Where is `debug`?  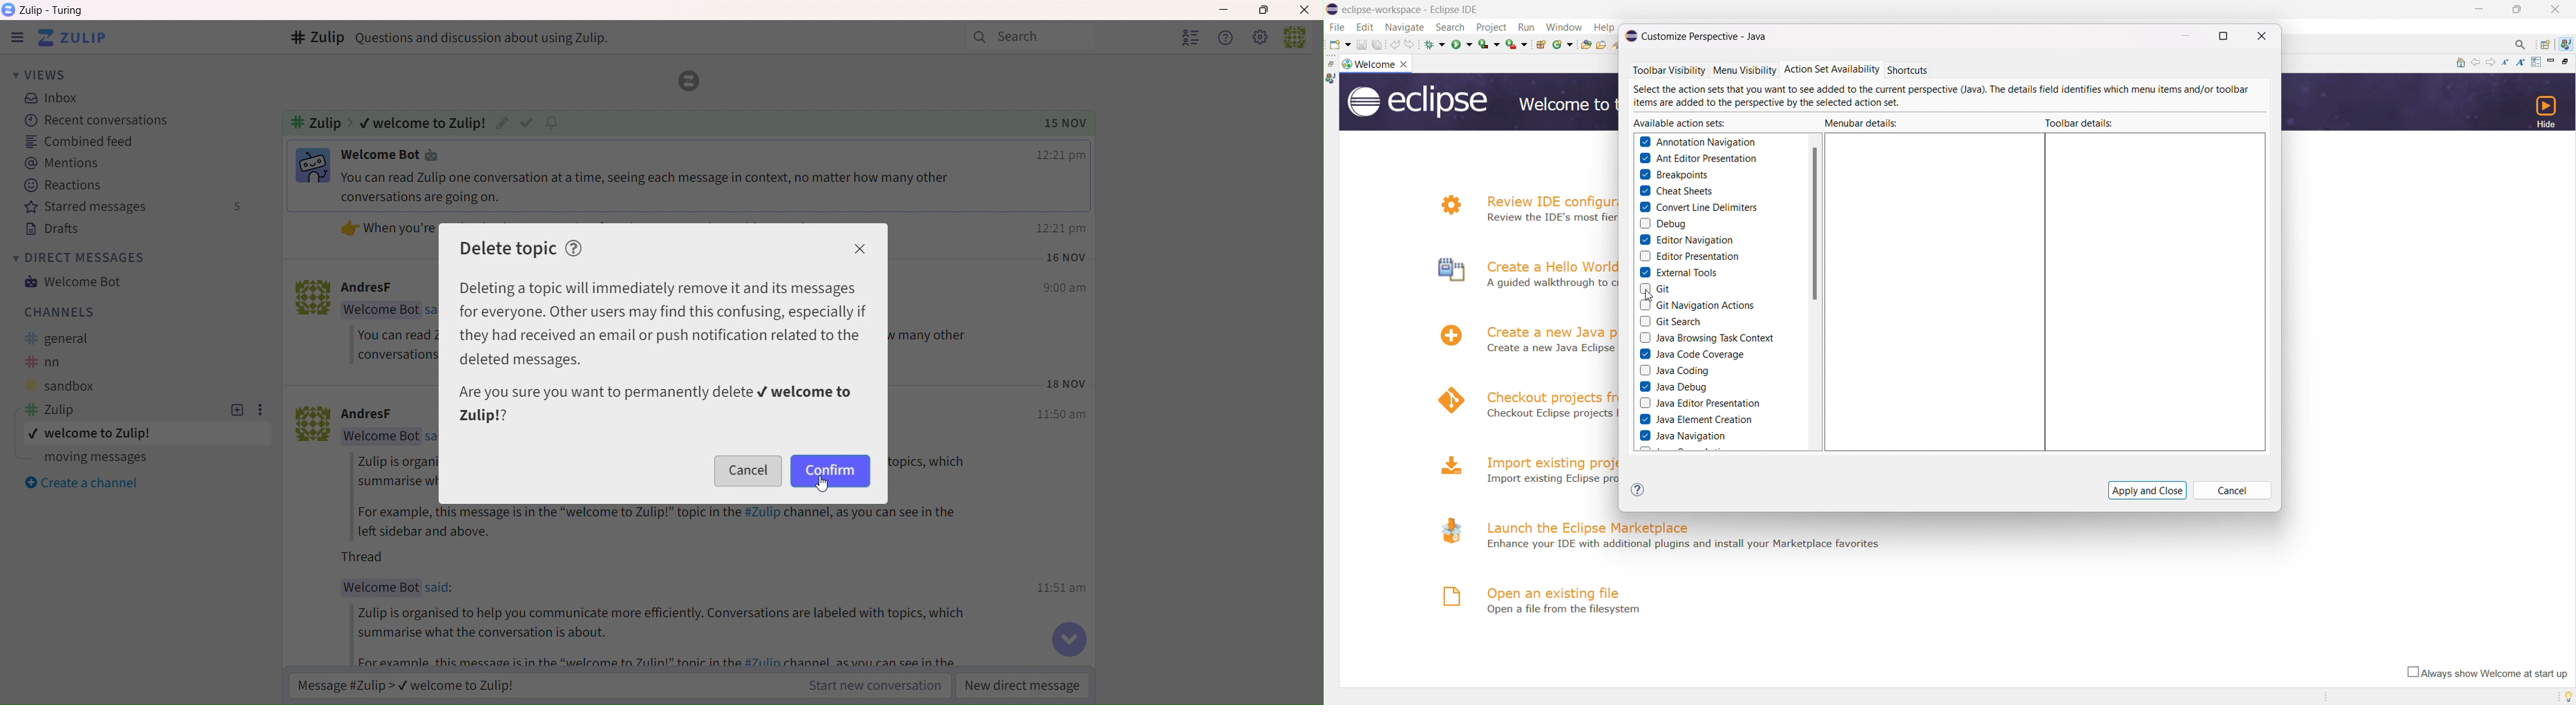
debug is located at coordinates (1434, 44).